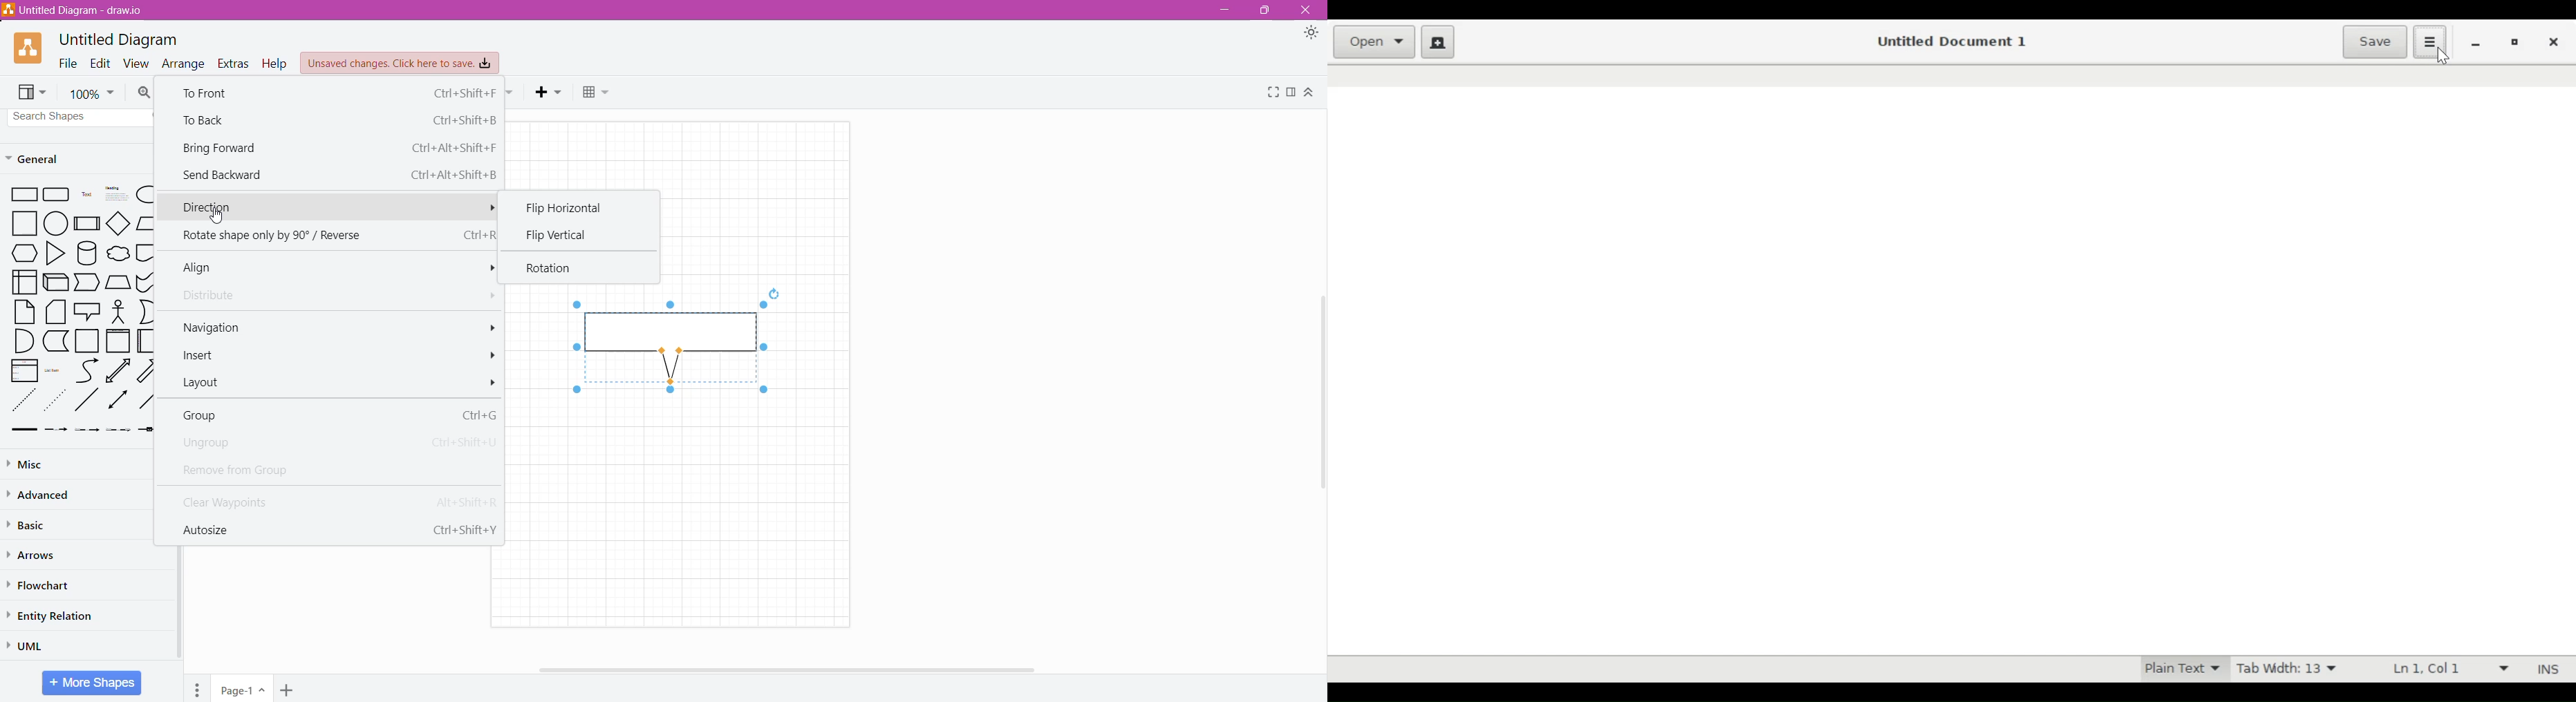  What do you see at coordinates (88, 430) in the screenshot?
I see `Thin Arrow ` at bounding box center [88, 430].